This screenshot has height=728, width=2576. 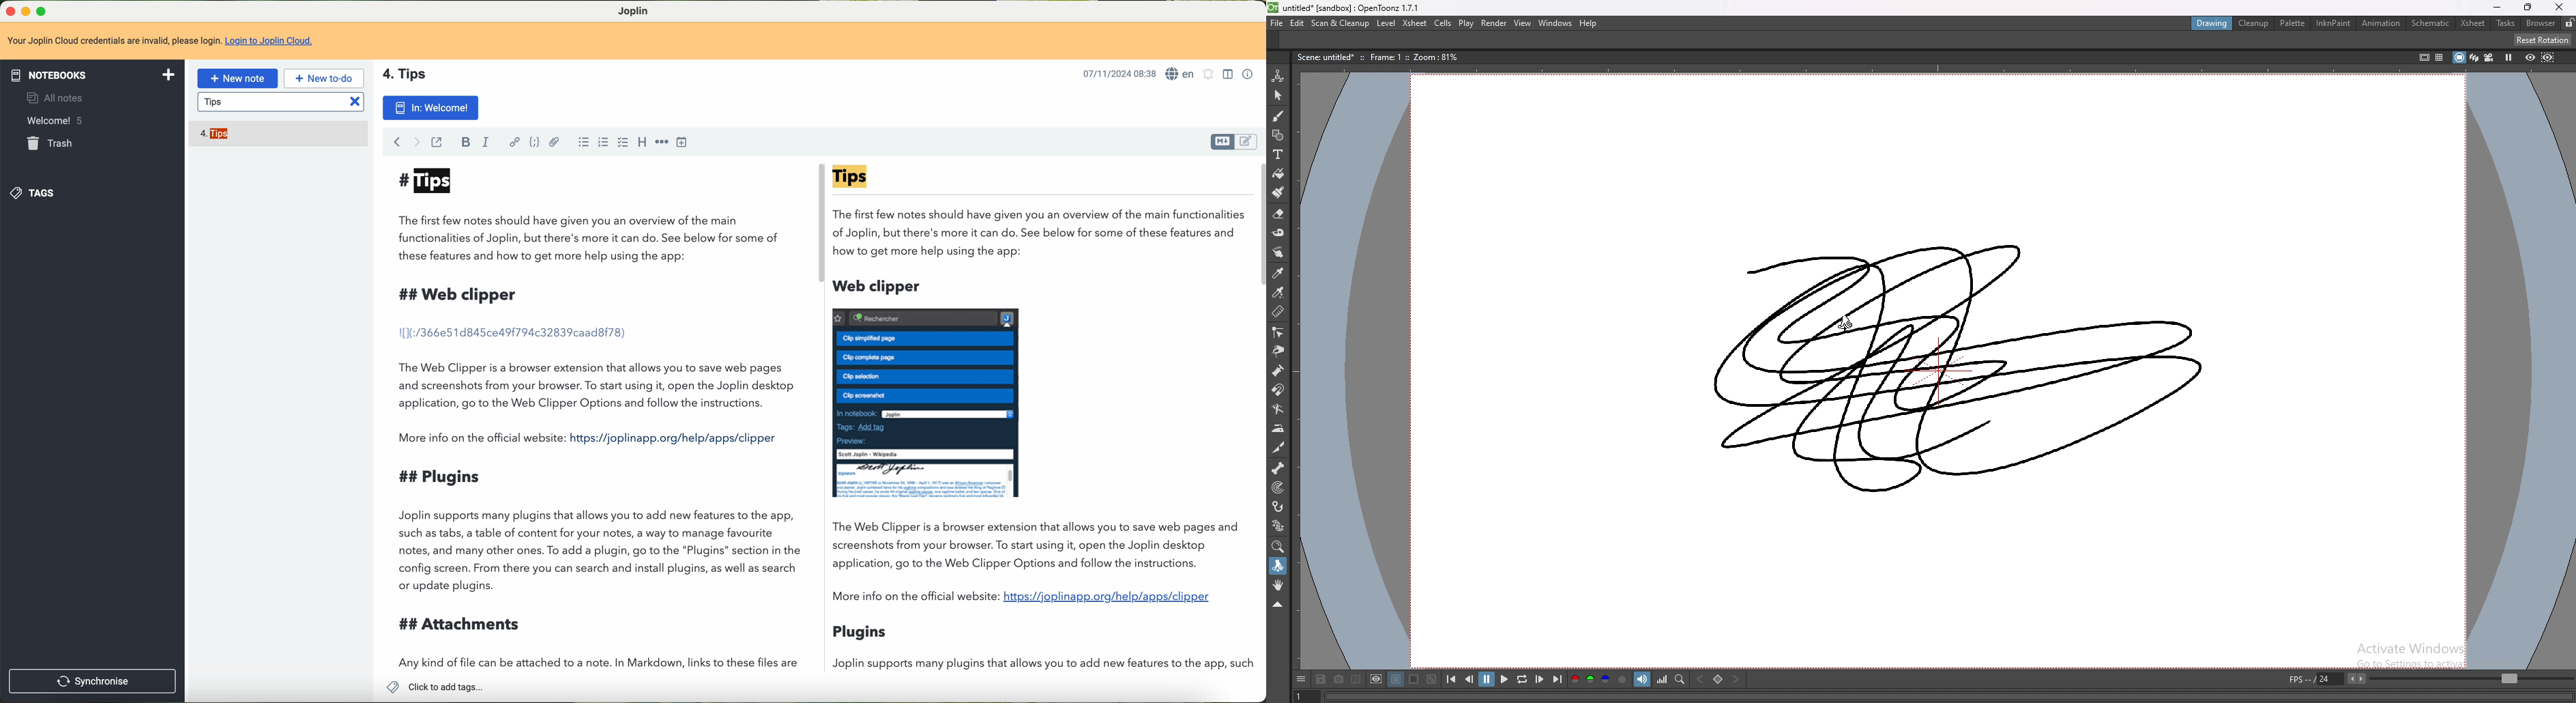 I want to click on More info on the official website: https://joplinapp.org/help/apps/clipper, so click(x=1024, y=600).